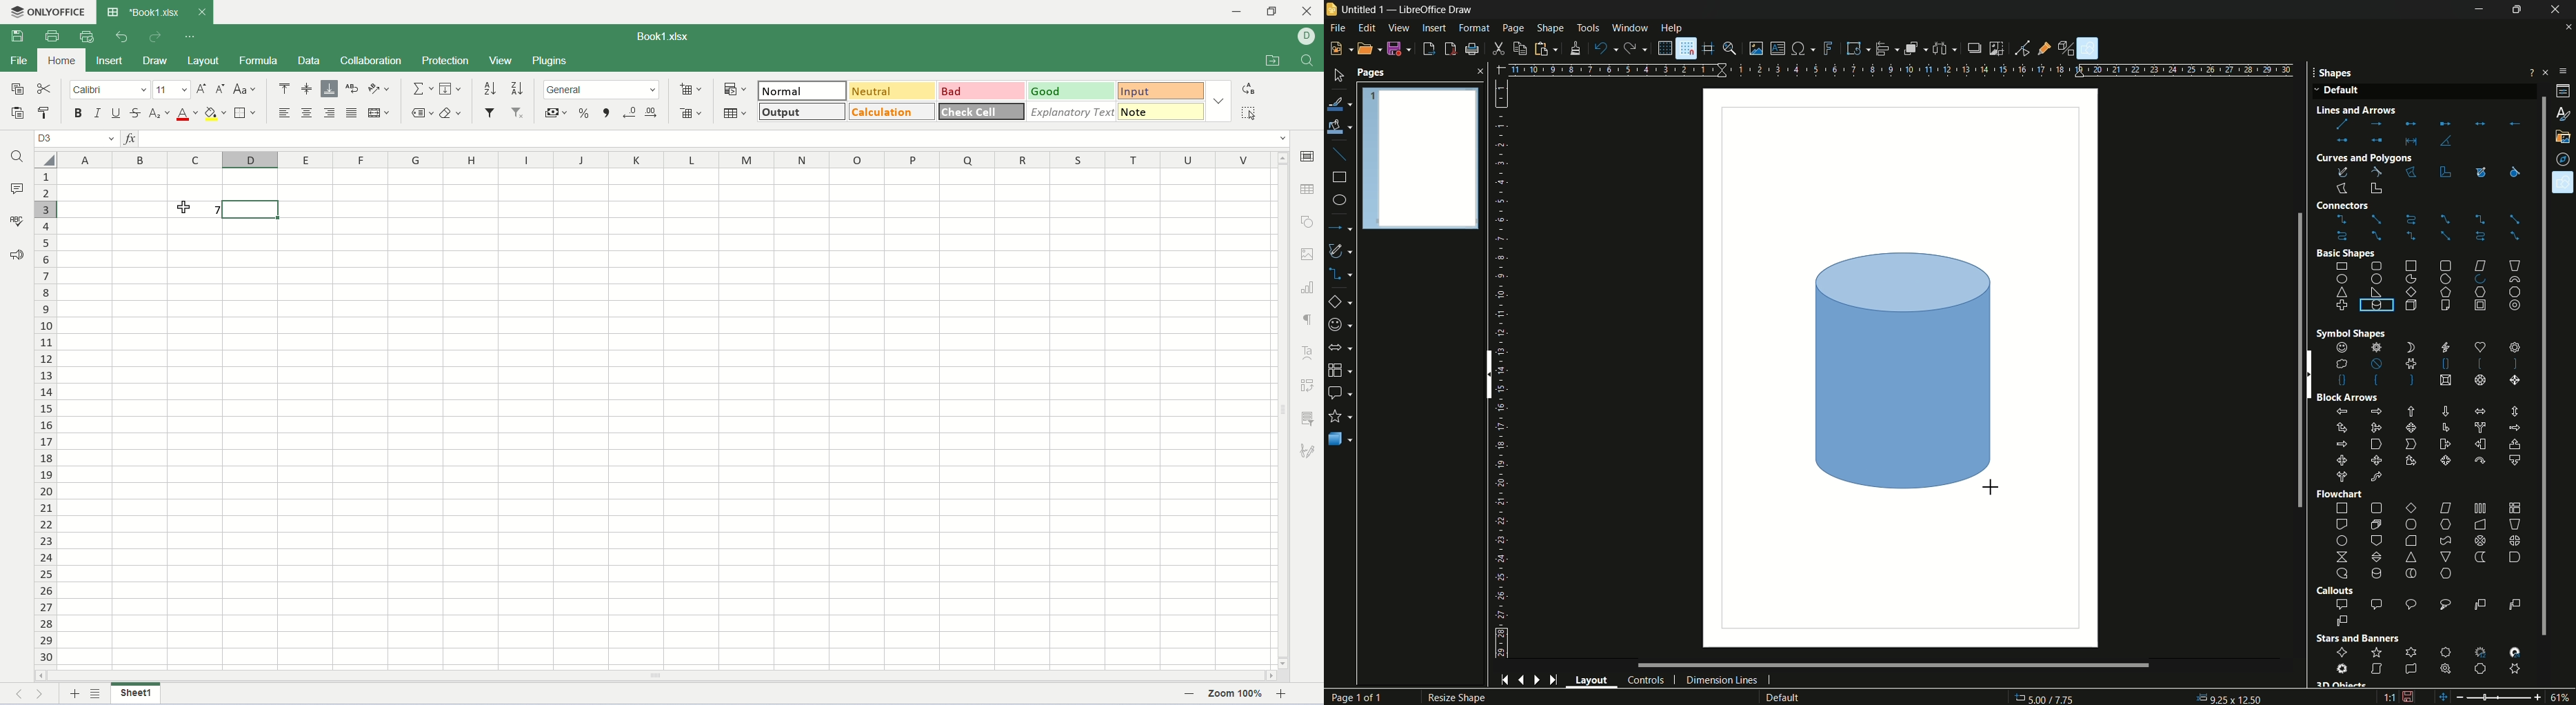  Describe the element at coordinates (566, 59) in the screenshot. I see `plugins` at that location.